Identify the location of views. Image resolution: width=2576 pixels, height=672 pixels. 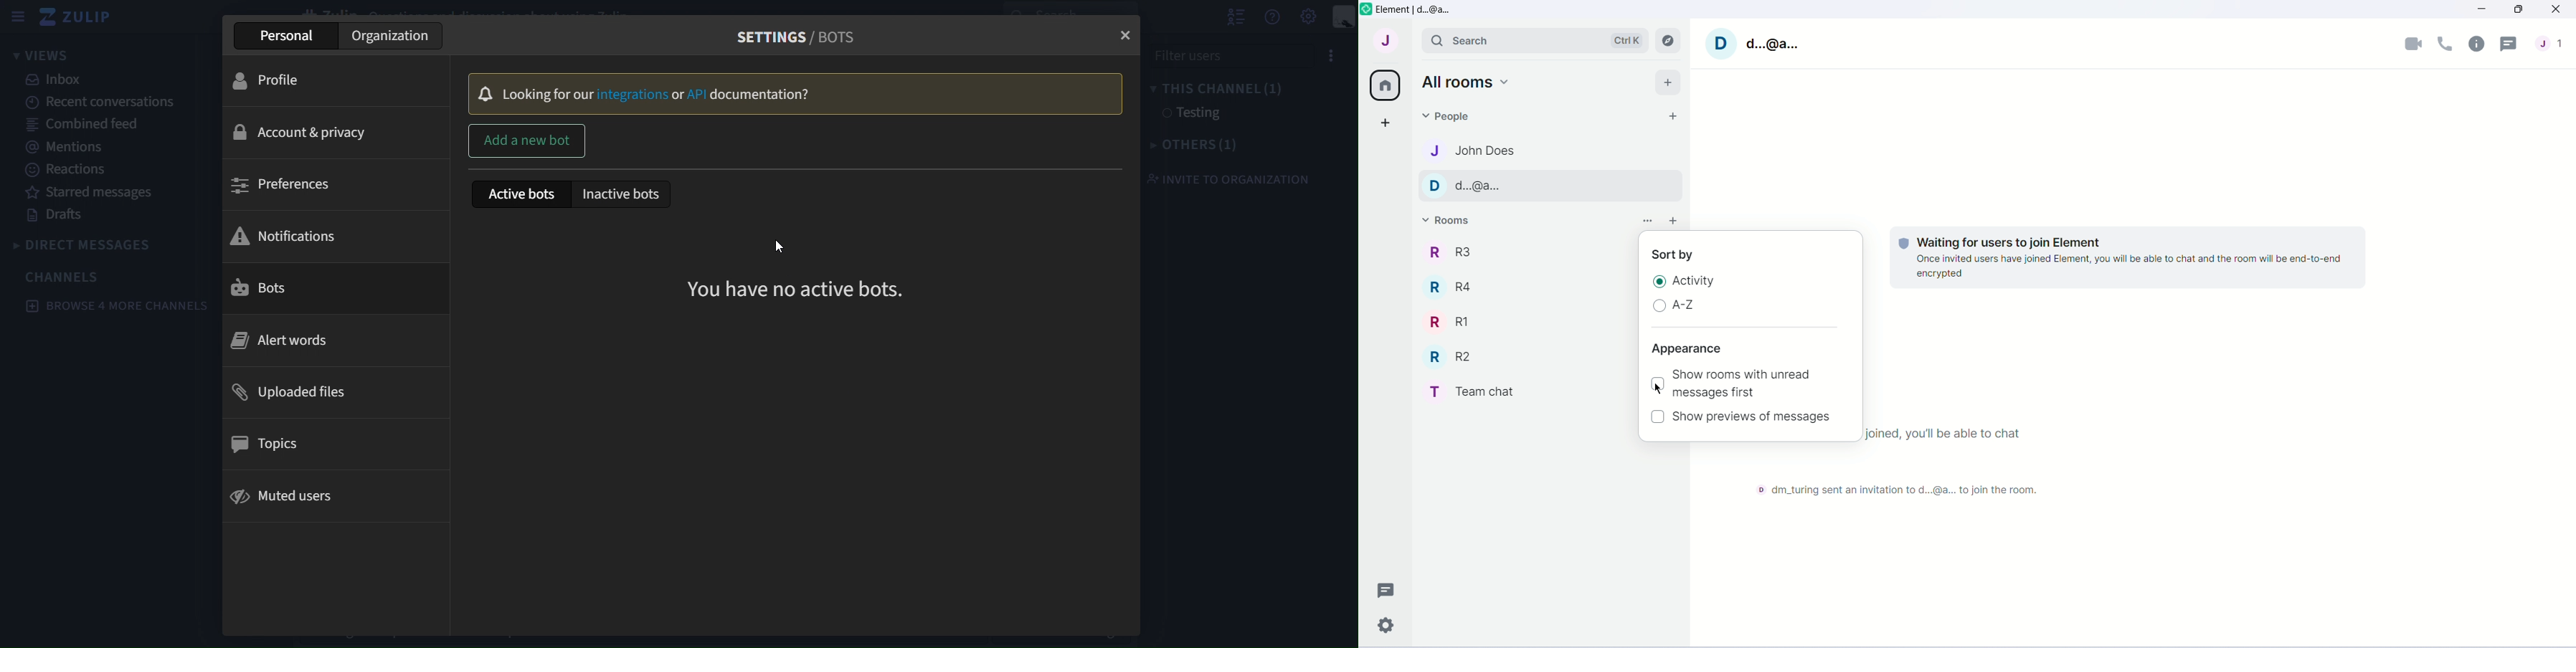
(54, 54).